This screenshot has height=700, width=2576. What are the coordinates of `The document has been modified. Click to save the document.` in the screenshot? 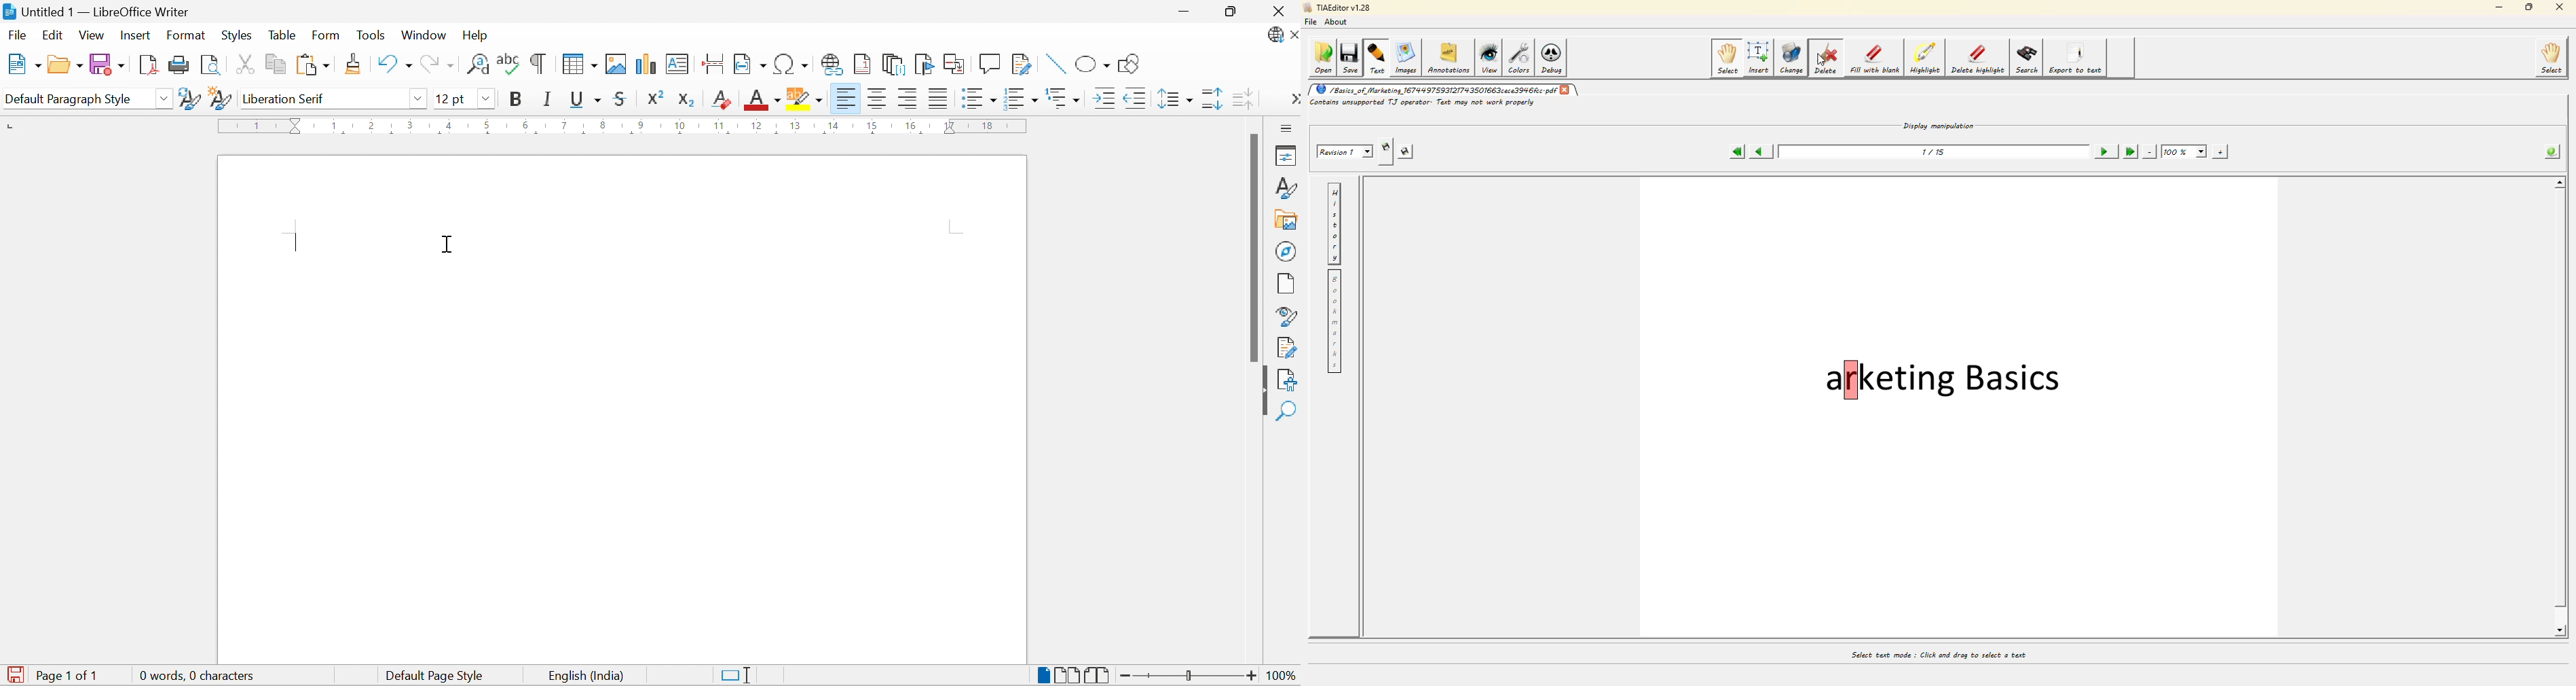 It's located at (15, 674).